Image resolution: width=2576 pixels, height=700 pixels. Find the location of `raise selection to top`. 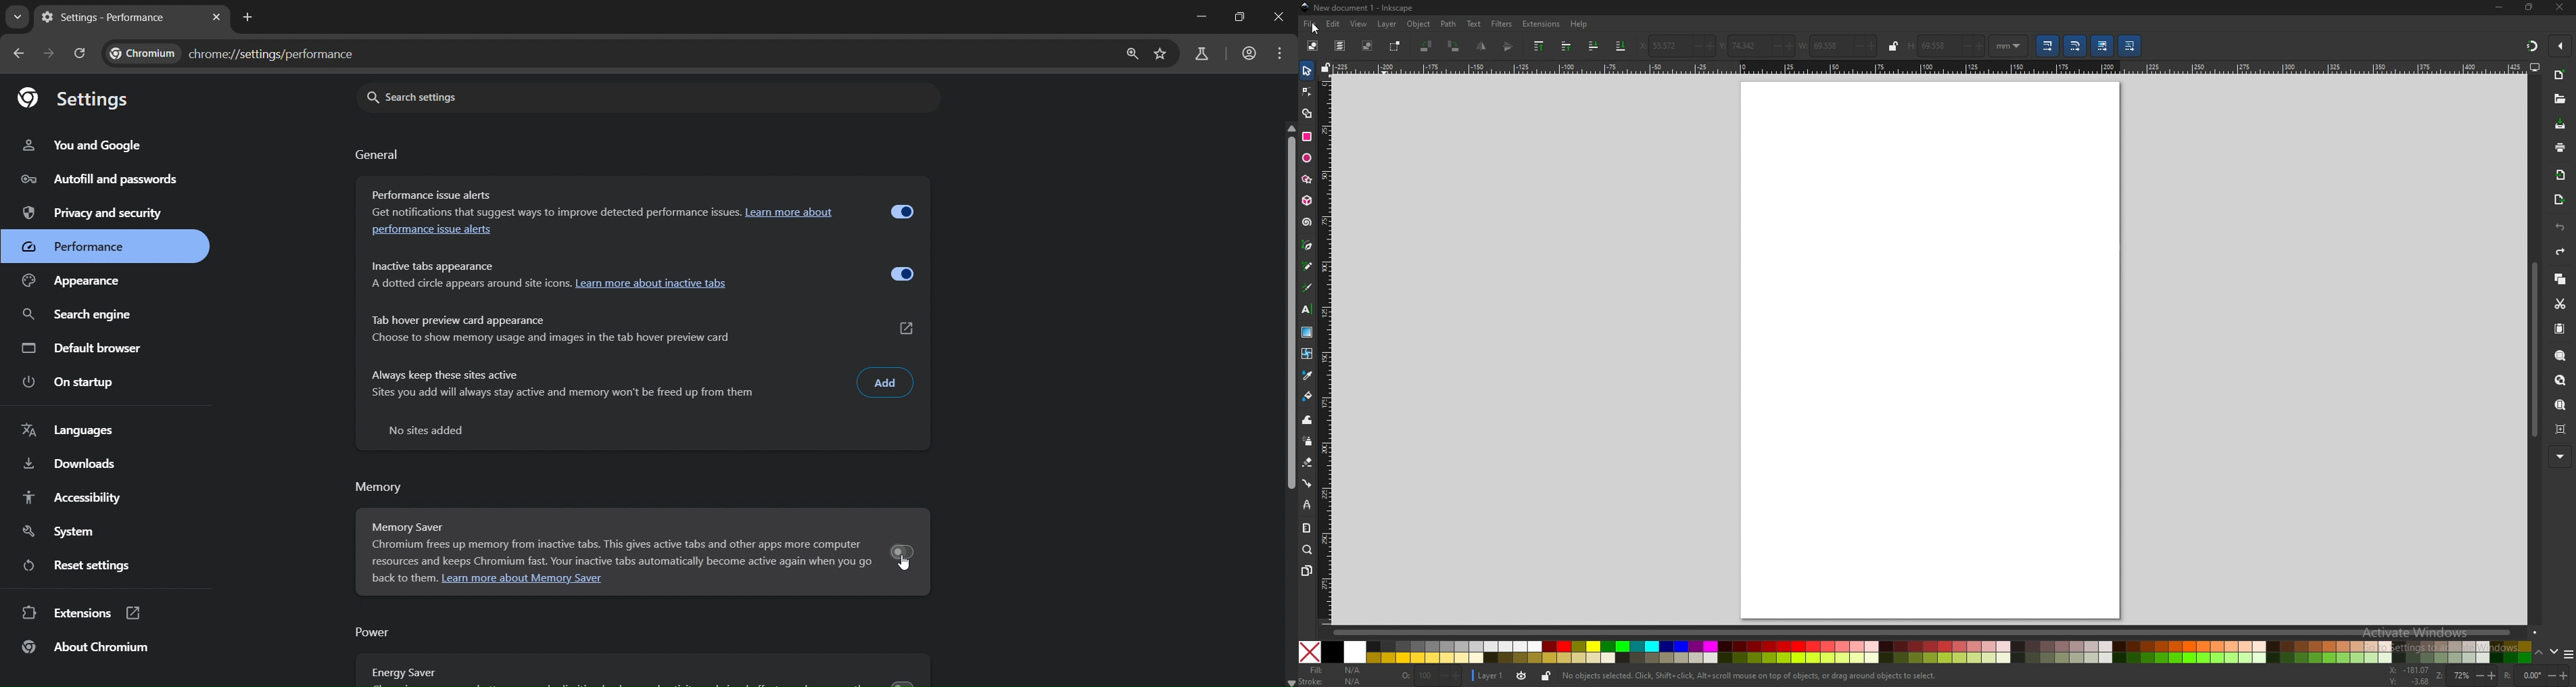

raise selection to top is located at coordinates (1539, 46).